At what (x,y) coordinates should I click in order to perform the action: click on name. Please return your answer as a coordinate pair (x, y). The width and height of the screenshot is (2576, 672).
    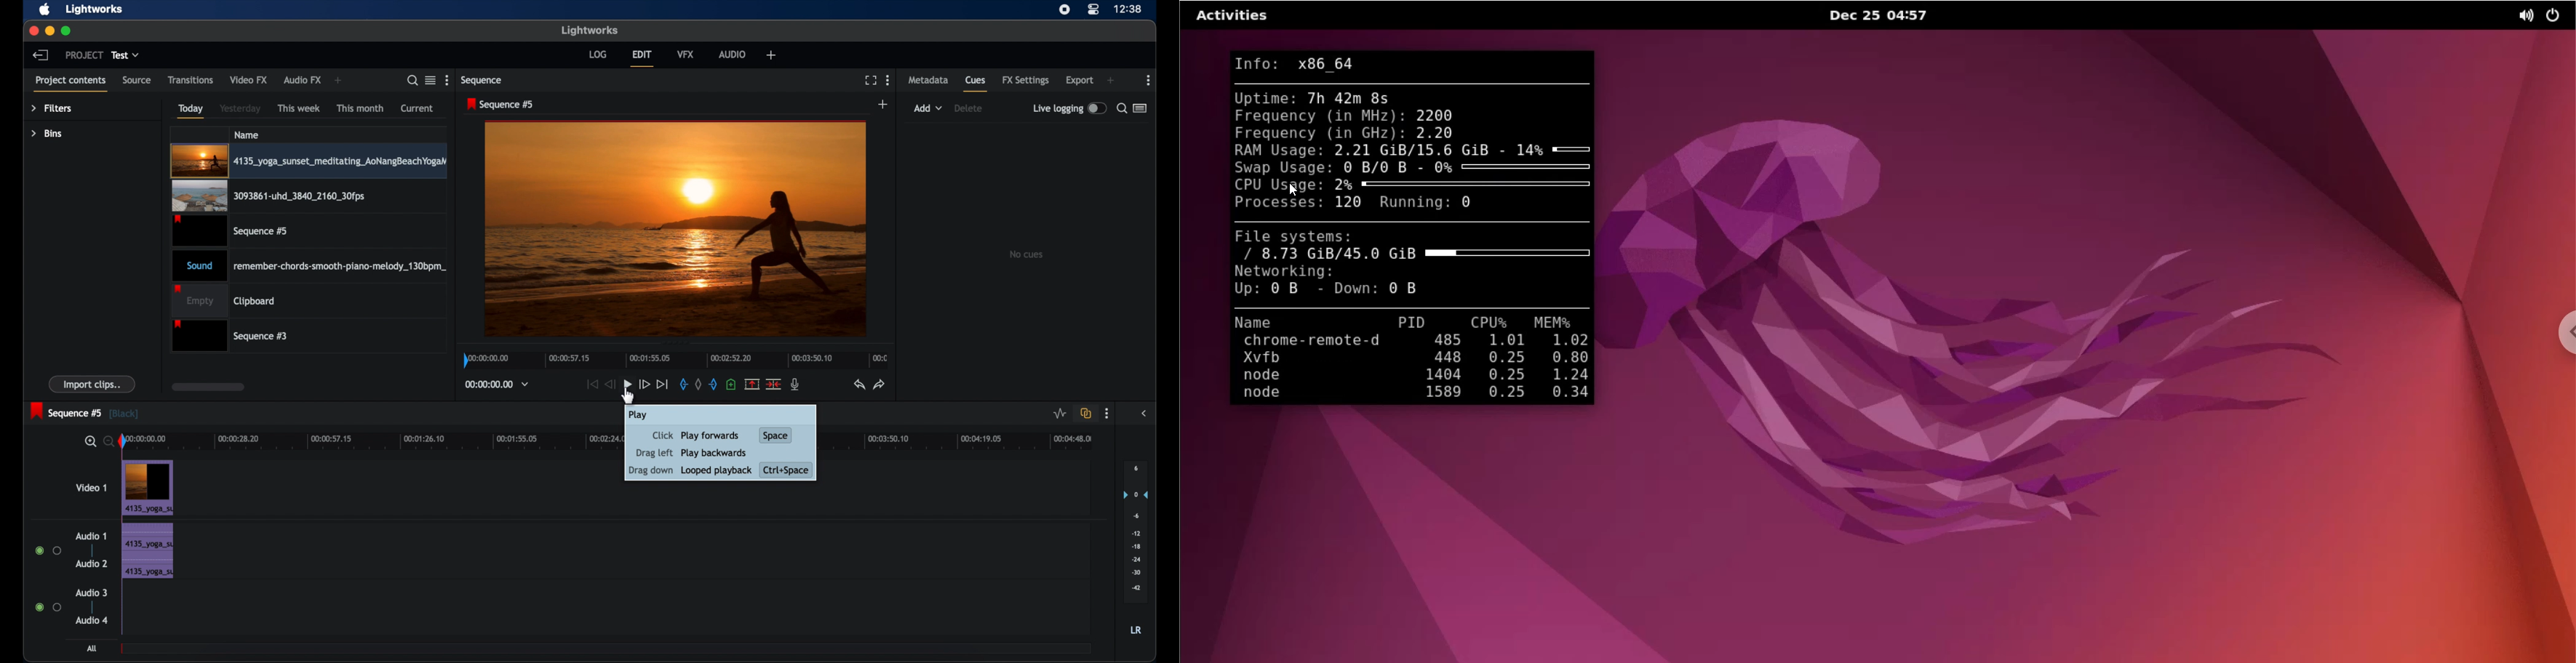
    Looking at the image, I should click on (247, 134).